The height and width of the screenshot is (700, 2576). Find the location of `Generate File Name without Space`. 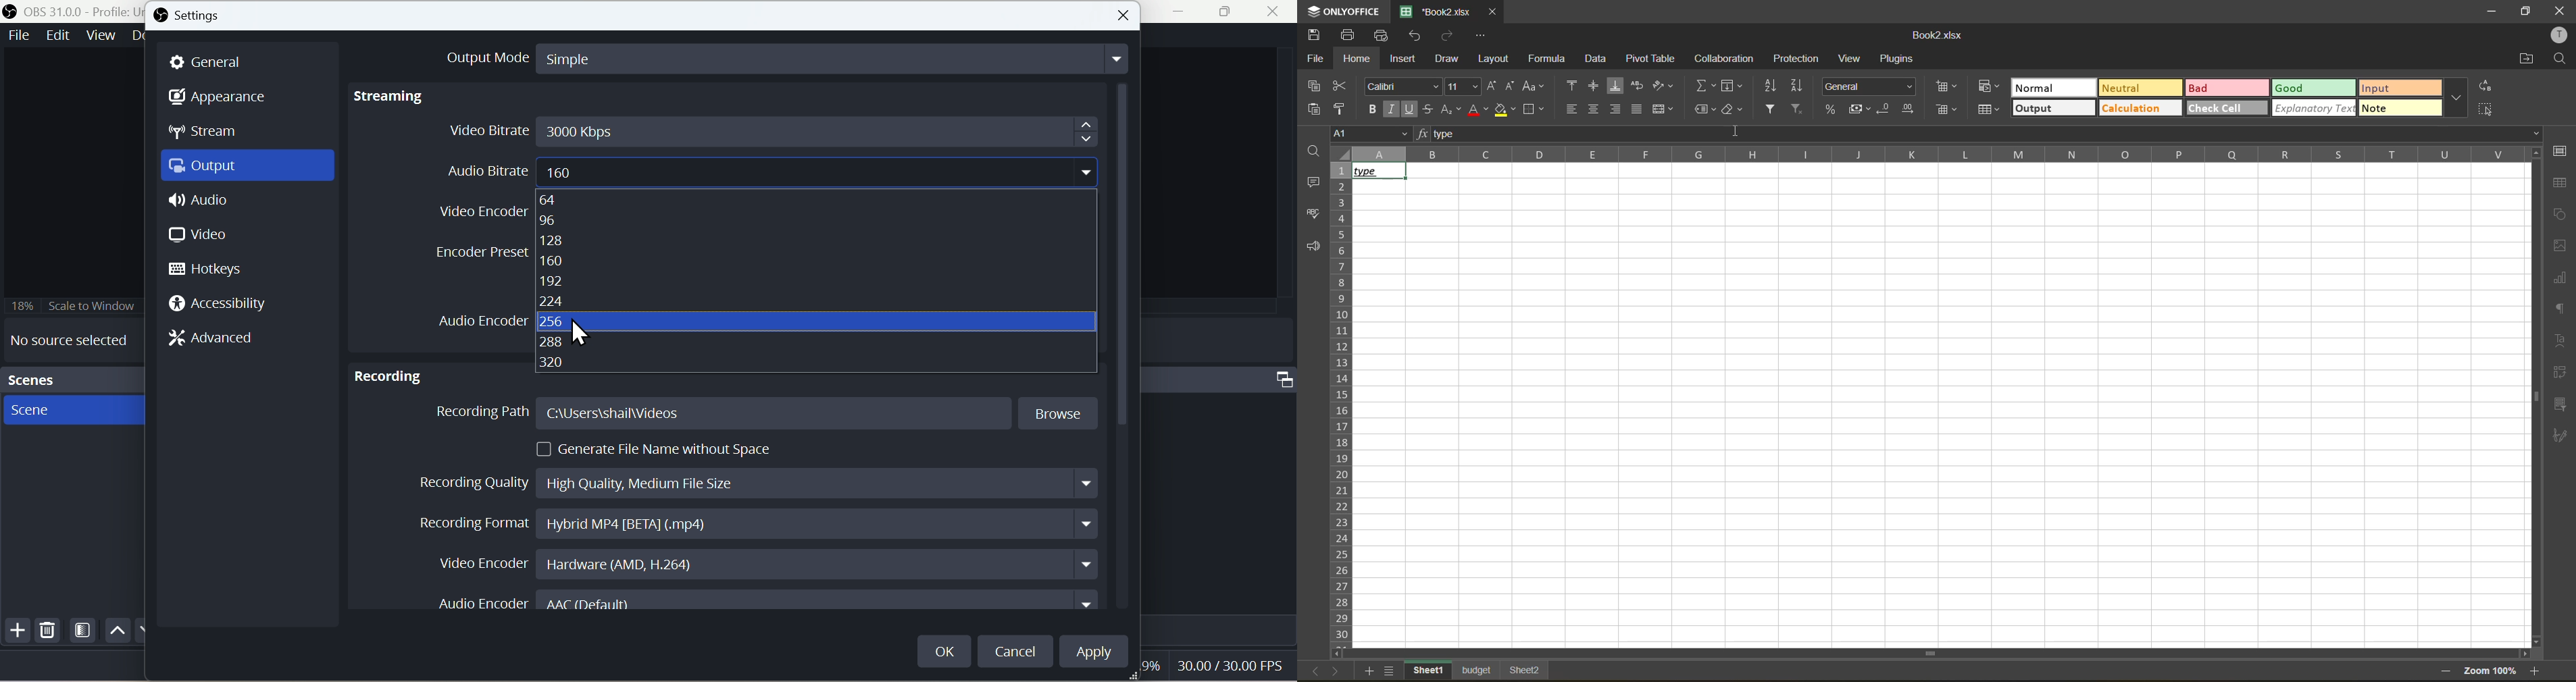

Generate File Name without Space is located at coordinates (659, 449).